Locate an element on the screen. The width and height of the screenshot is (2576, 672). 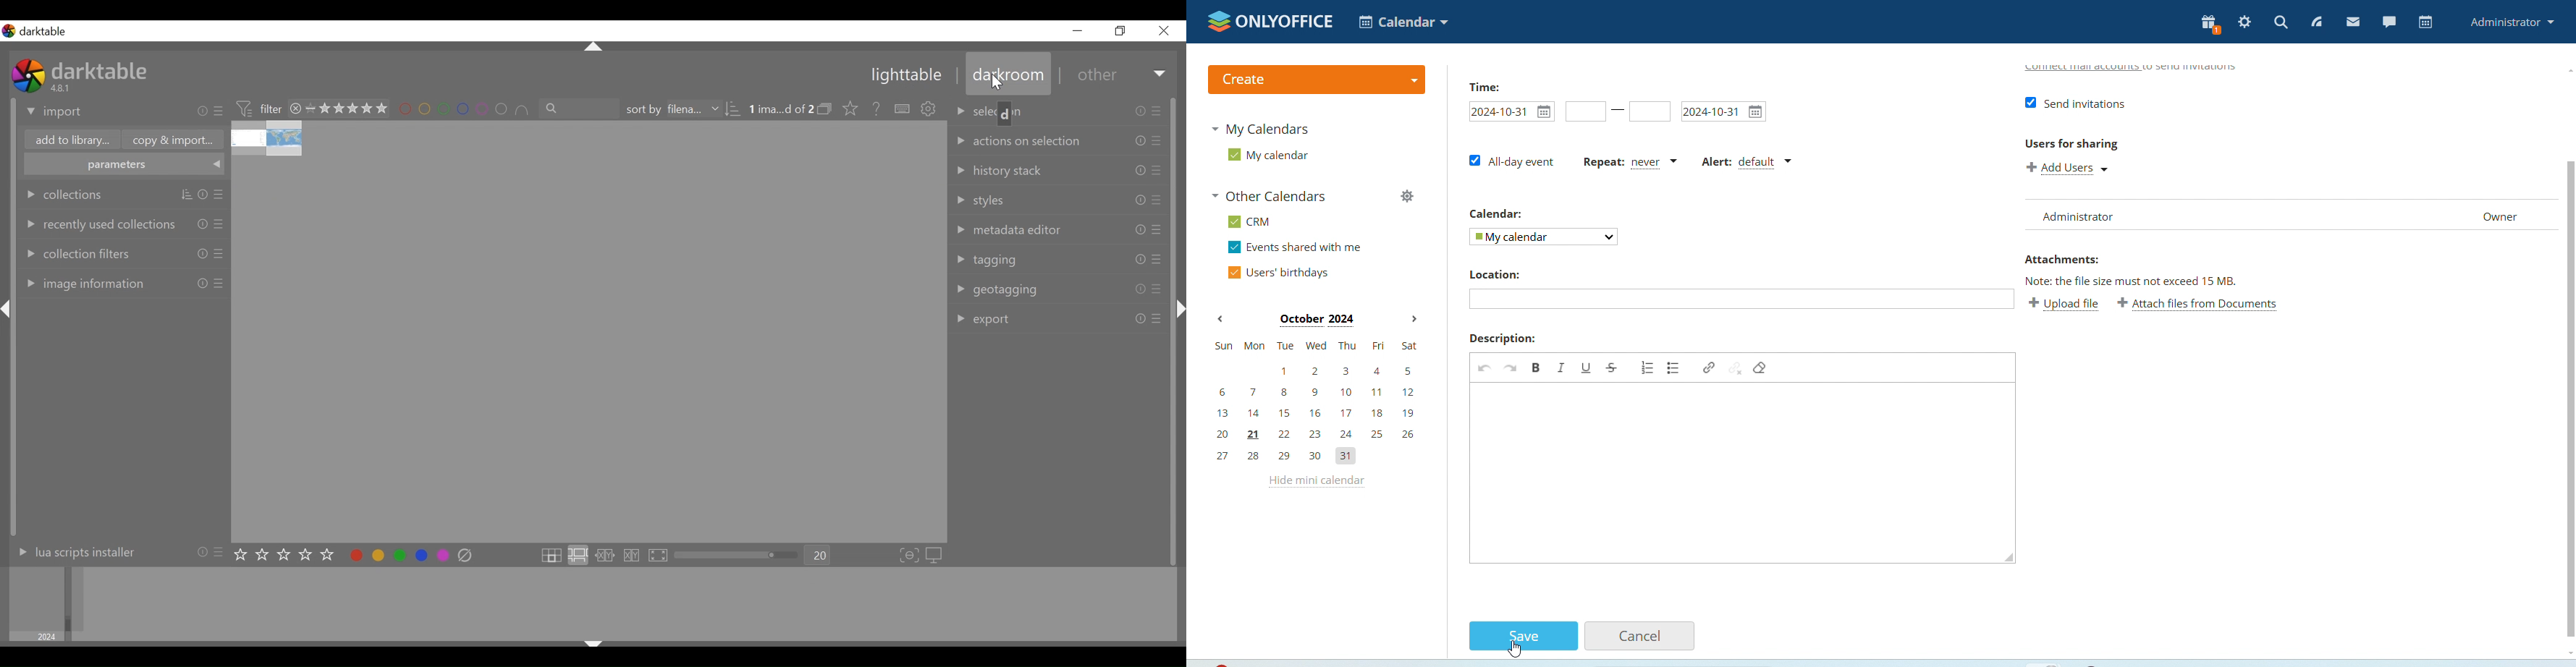
collection filters is located at coordinates (78, 254).